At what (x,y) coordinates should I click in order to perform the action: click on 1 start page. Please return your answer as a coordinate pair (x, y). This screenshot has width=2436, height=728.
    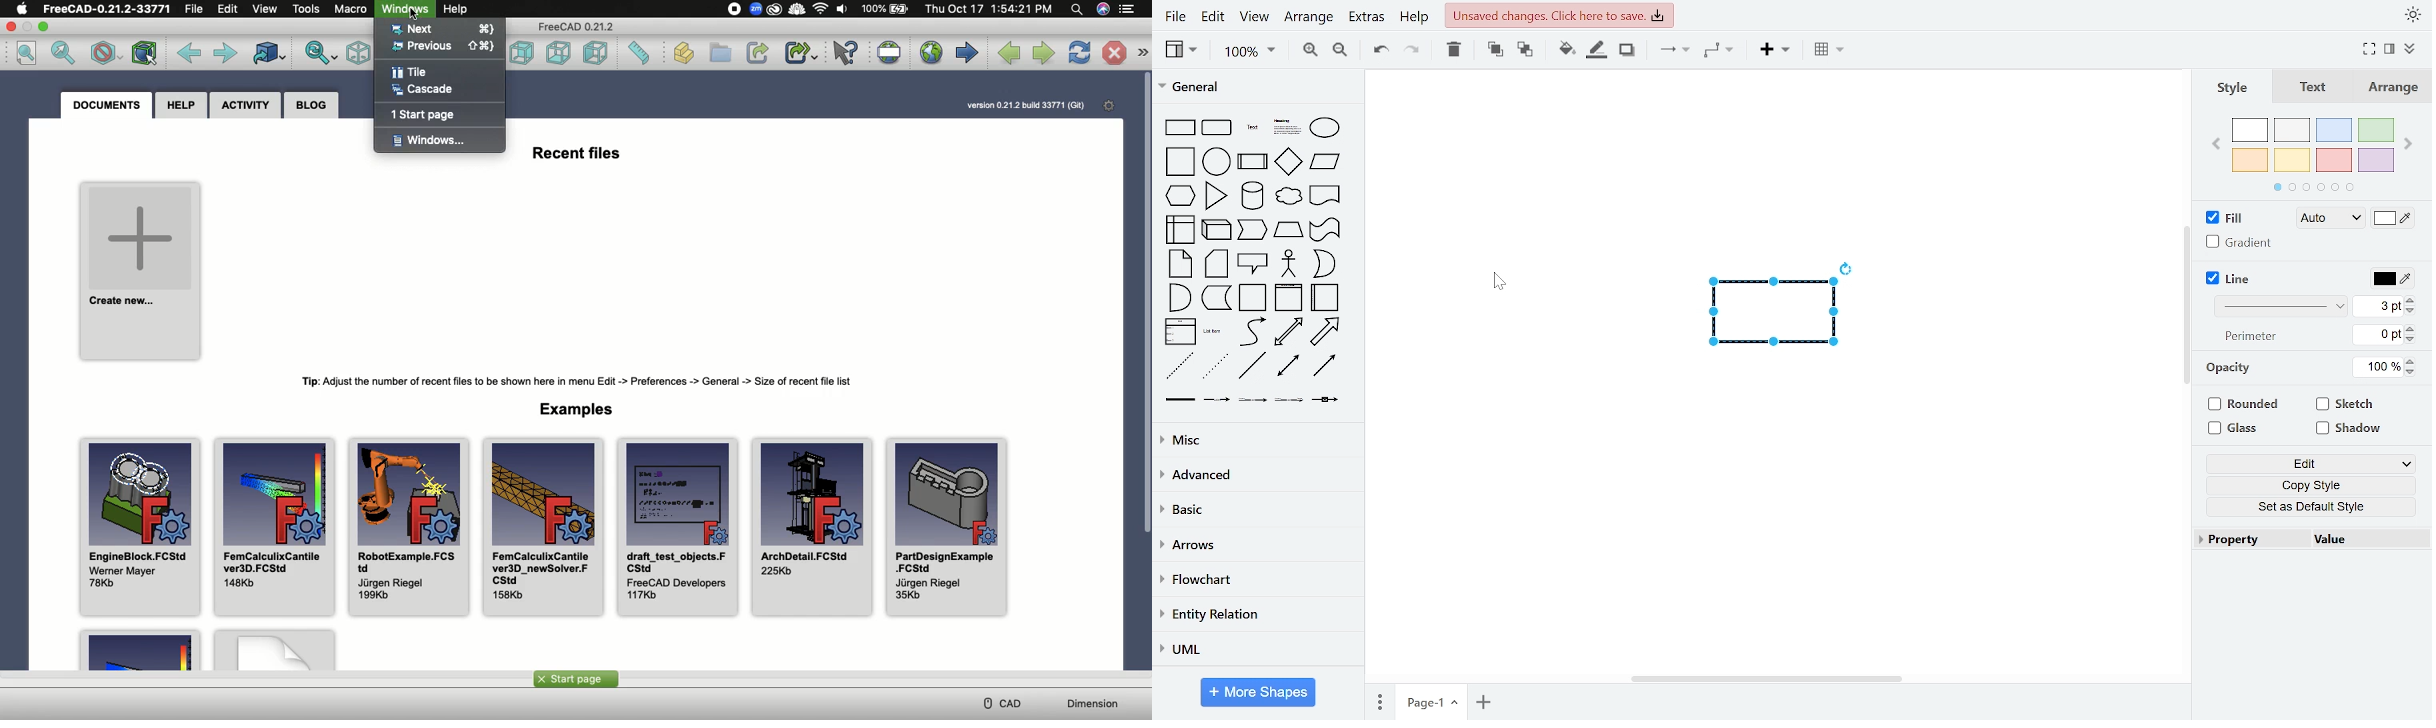
    Looking at the image, I should click on (423, 113).